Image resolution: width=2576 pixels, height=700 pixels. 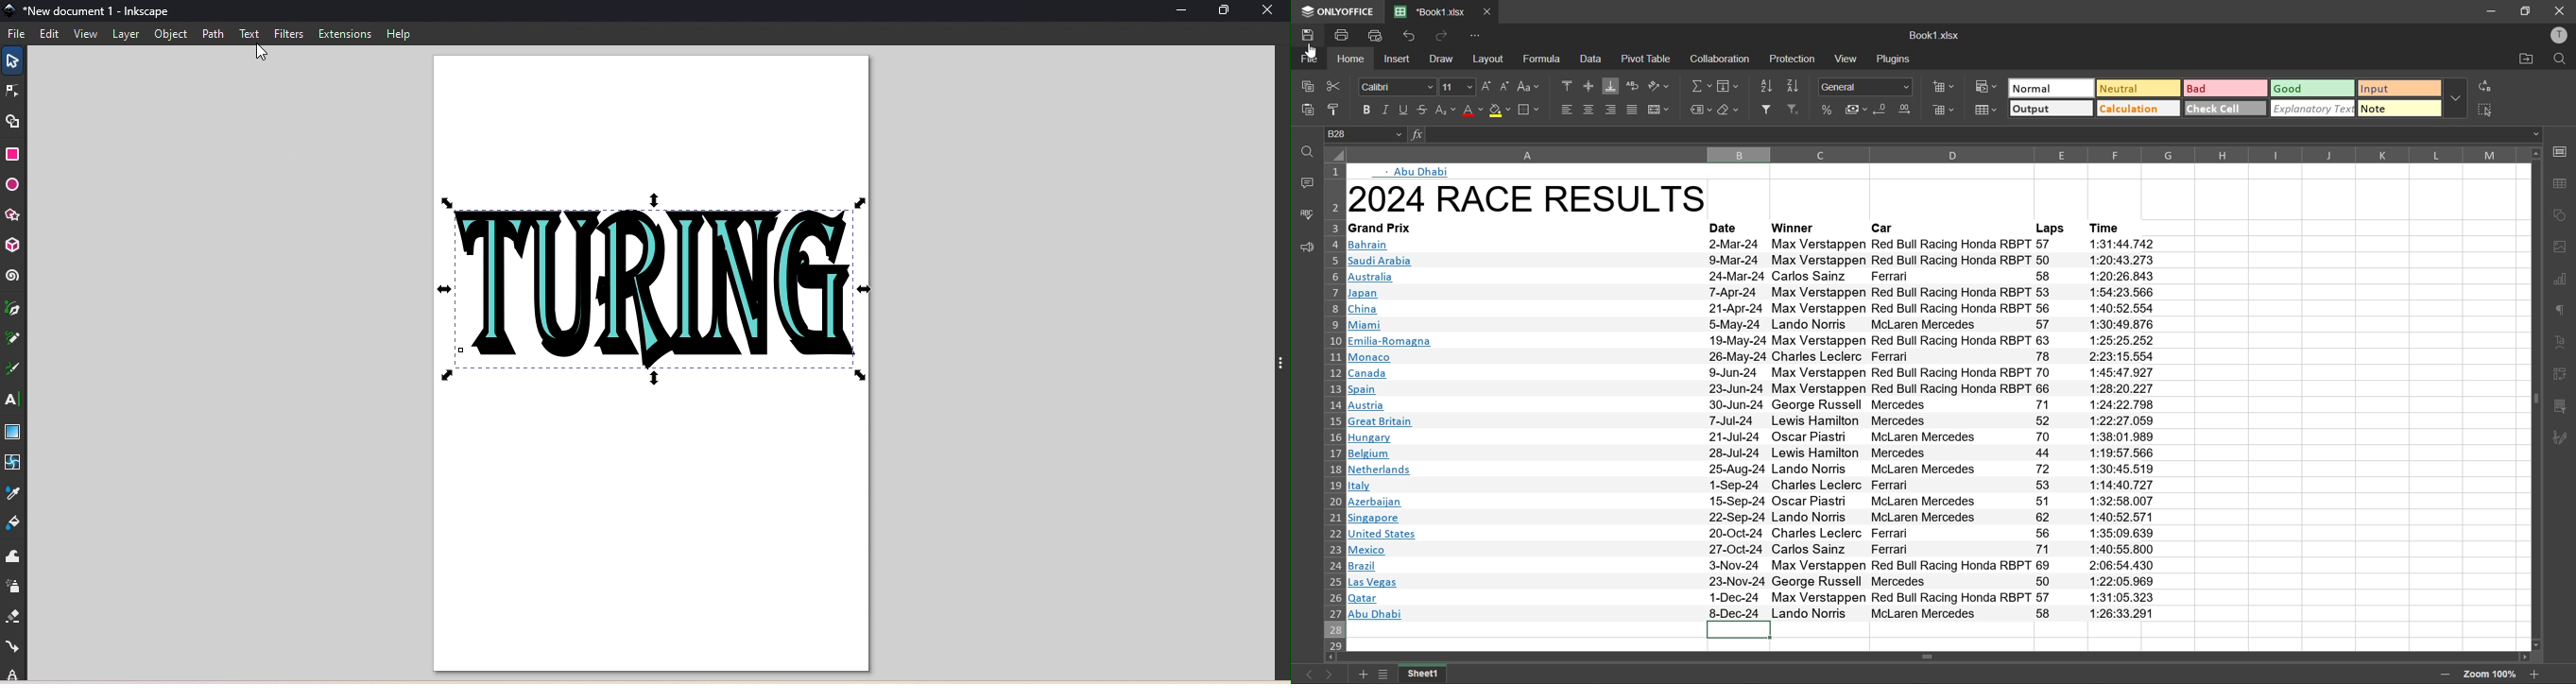 What do you see at coordinates (1613, 110) in the screenshot?
I see `align right` at bounding box center [1613, 110].